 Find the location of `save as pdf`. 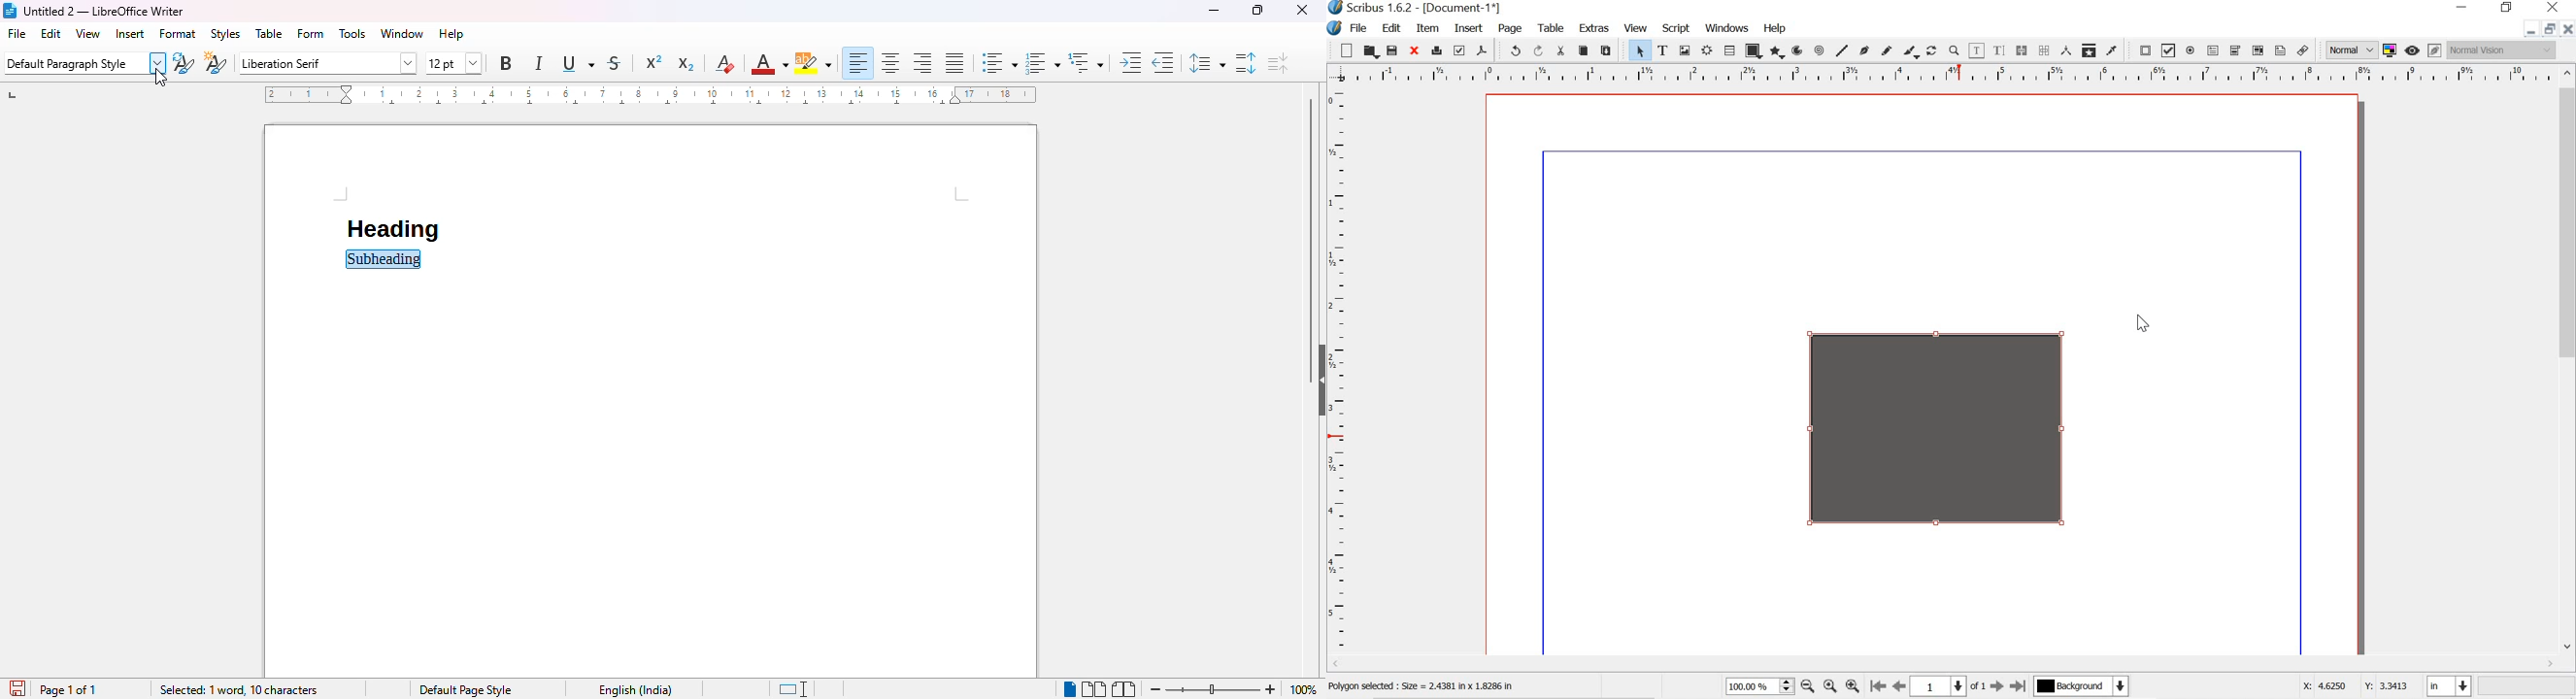

save as pdf is located at coordinates (1482, 51).